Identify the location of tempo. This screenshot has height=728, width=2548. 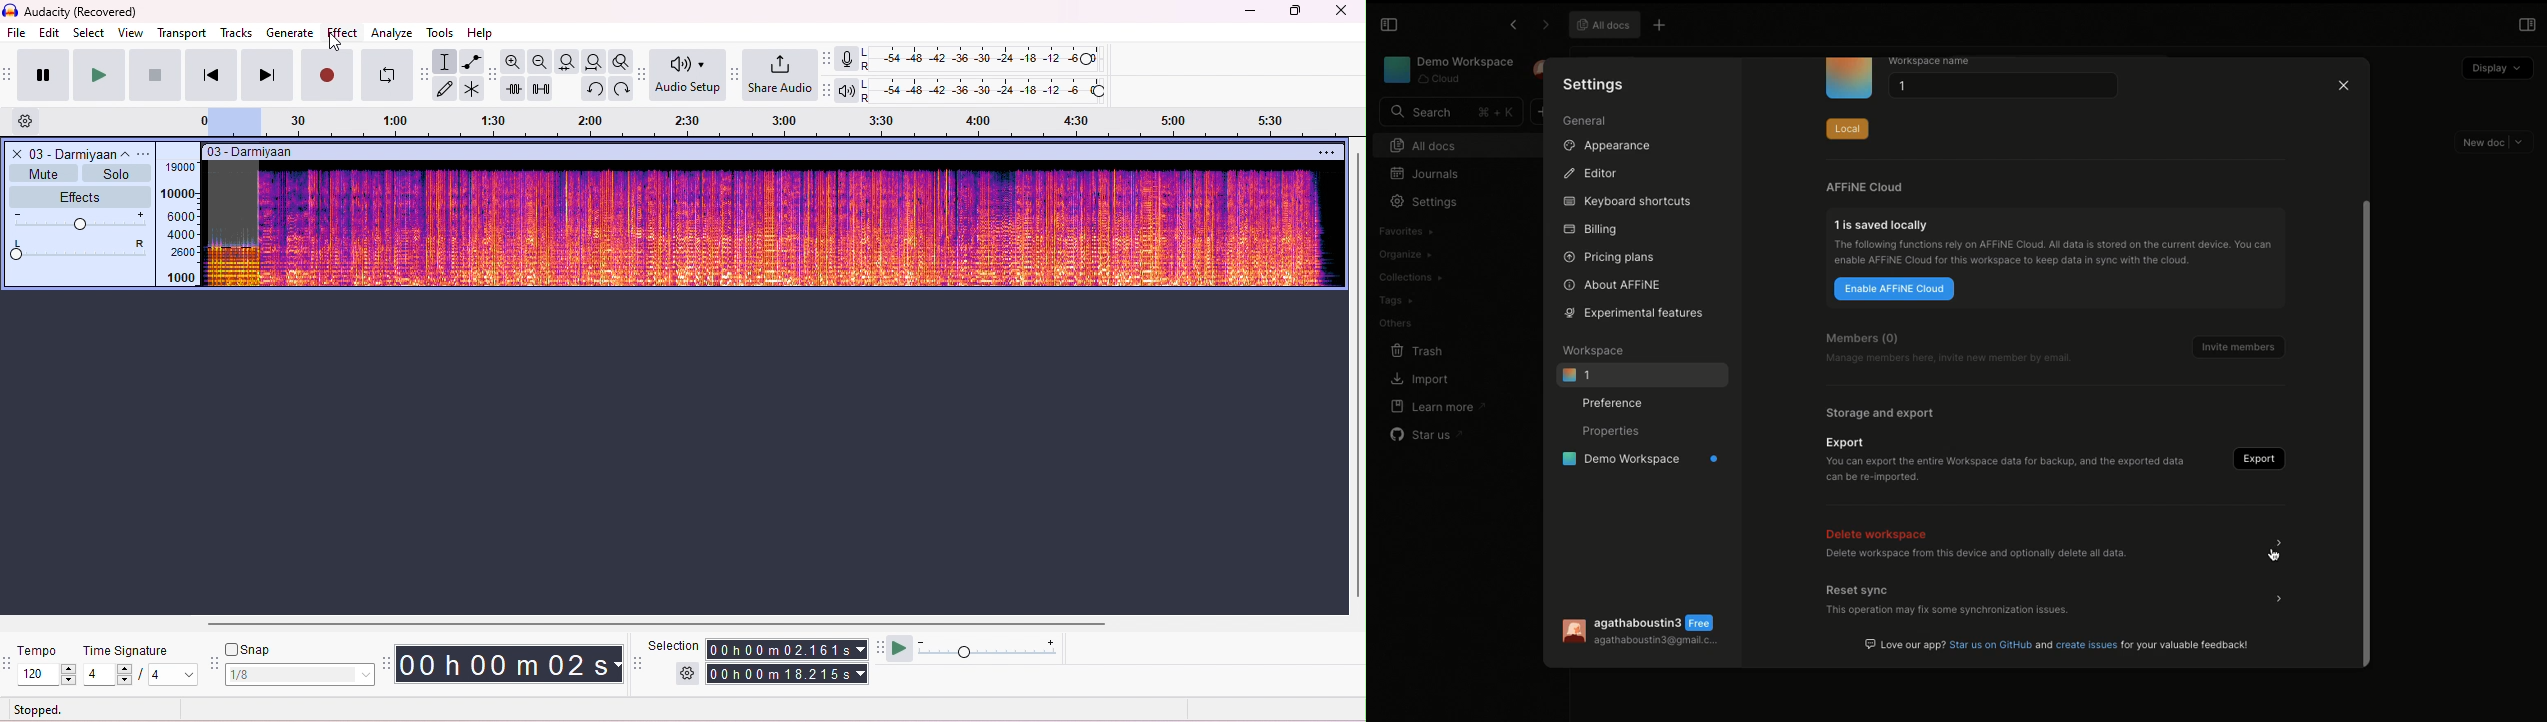
(43, 650).